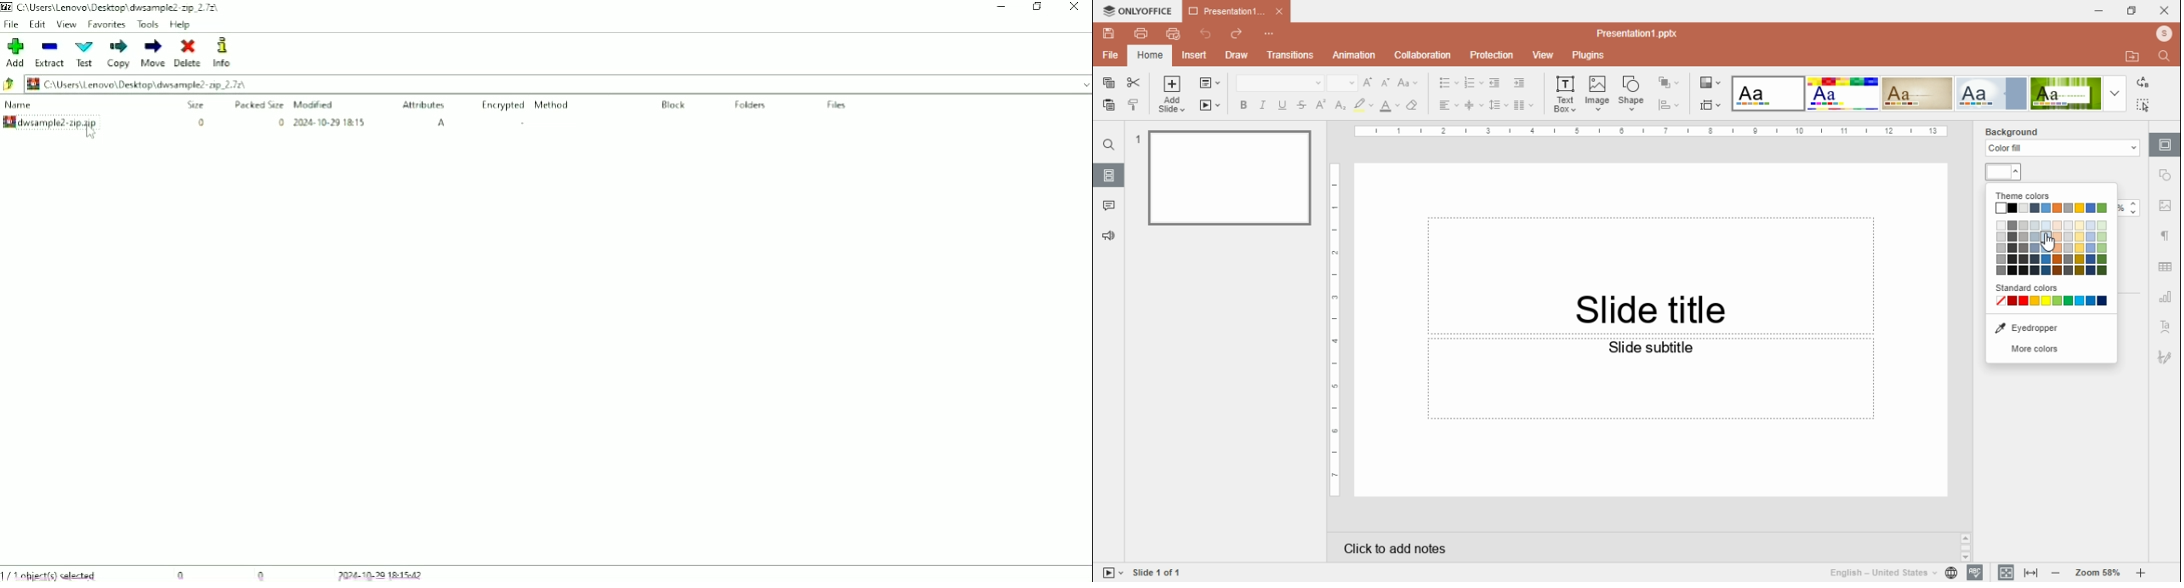 The image size is (2184, 588). I want to click on more themes, so click(2115, 93).